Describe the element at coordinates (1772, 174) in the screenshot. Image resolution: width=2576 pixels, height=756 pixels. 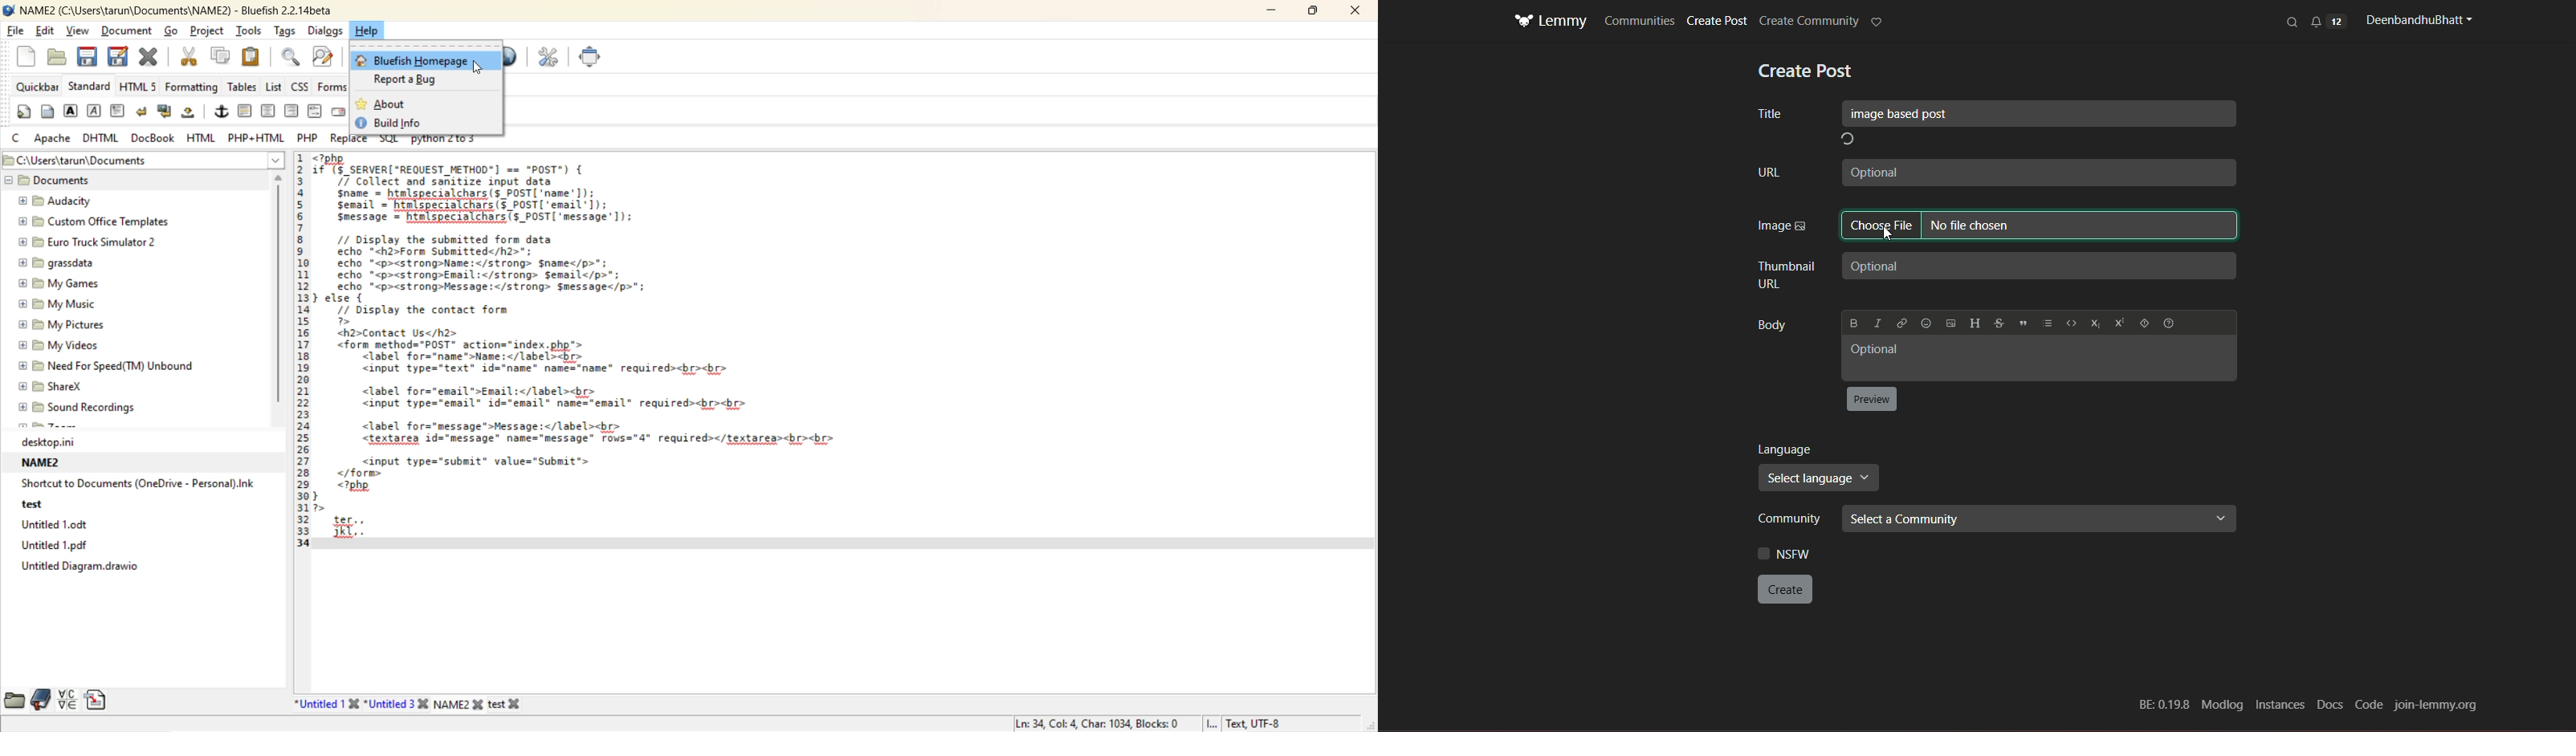
I see `URL` at that location.